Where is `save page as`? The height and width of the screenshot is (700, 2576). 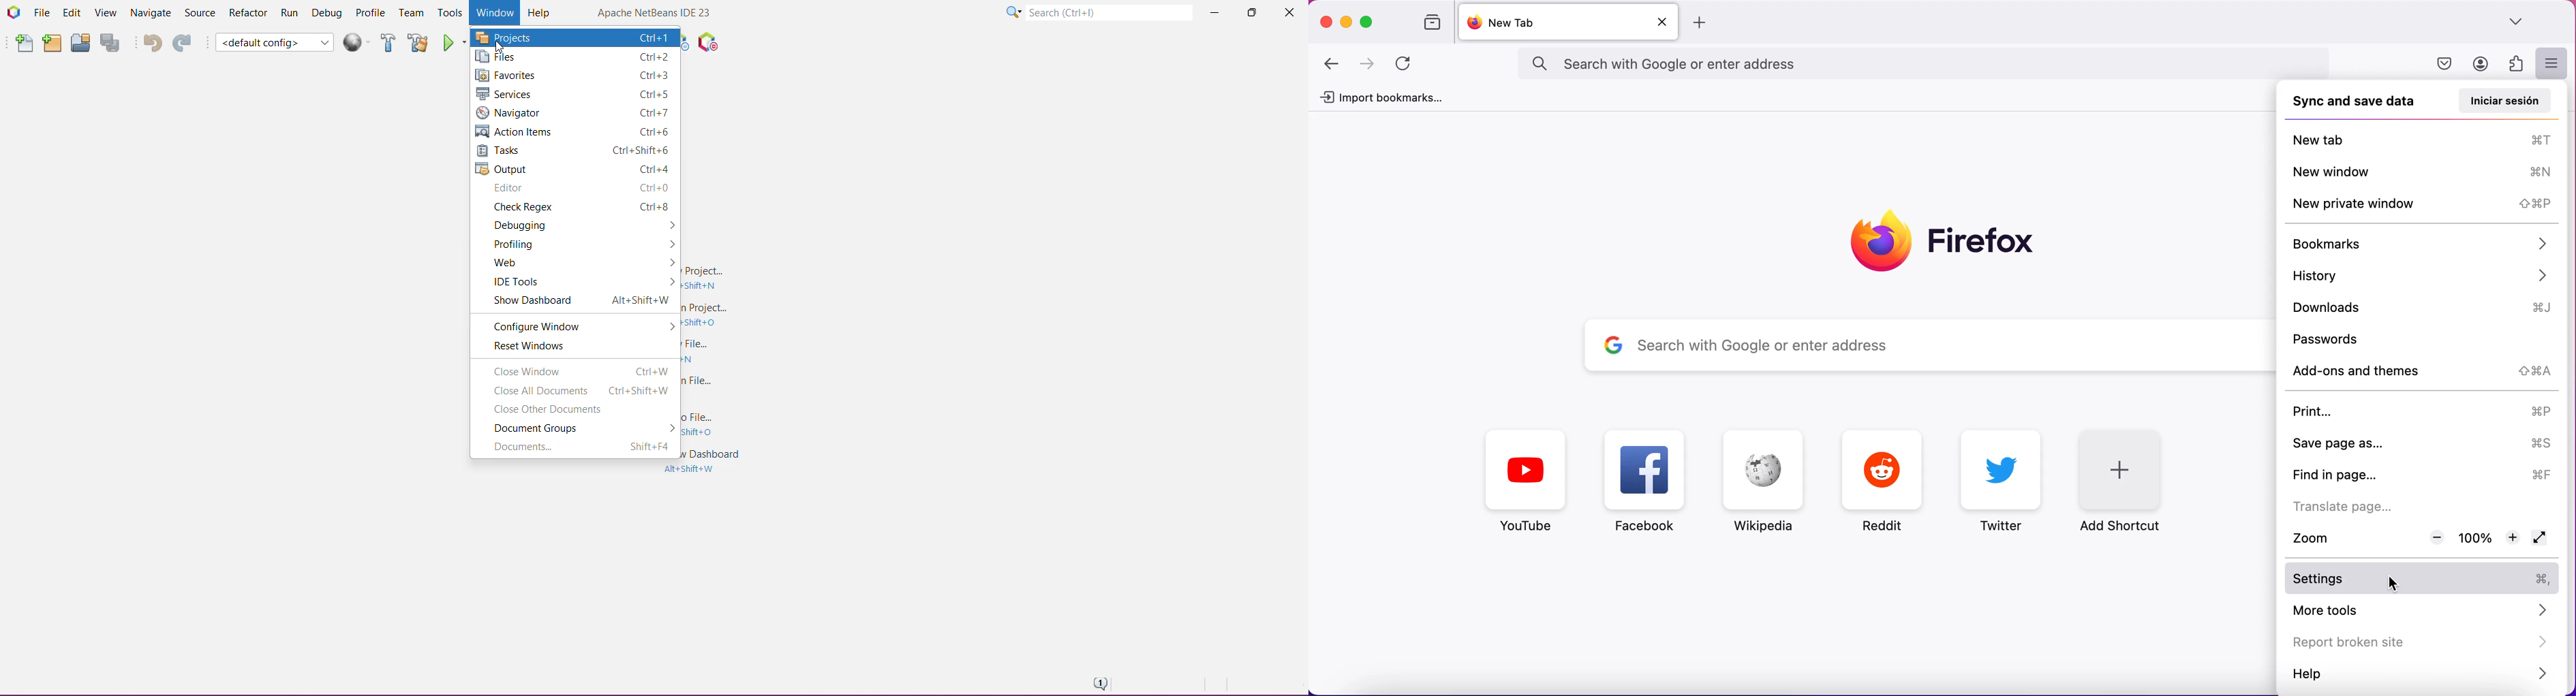
save page as is located at coordinates (2423, 443).